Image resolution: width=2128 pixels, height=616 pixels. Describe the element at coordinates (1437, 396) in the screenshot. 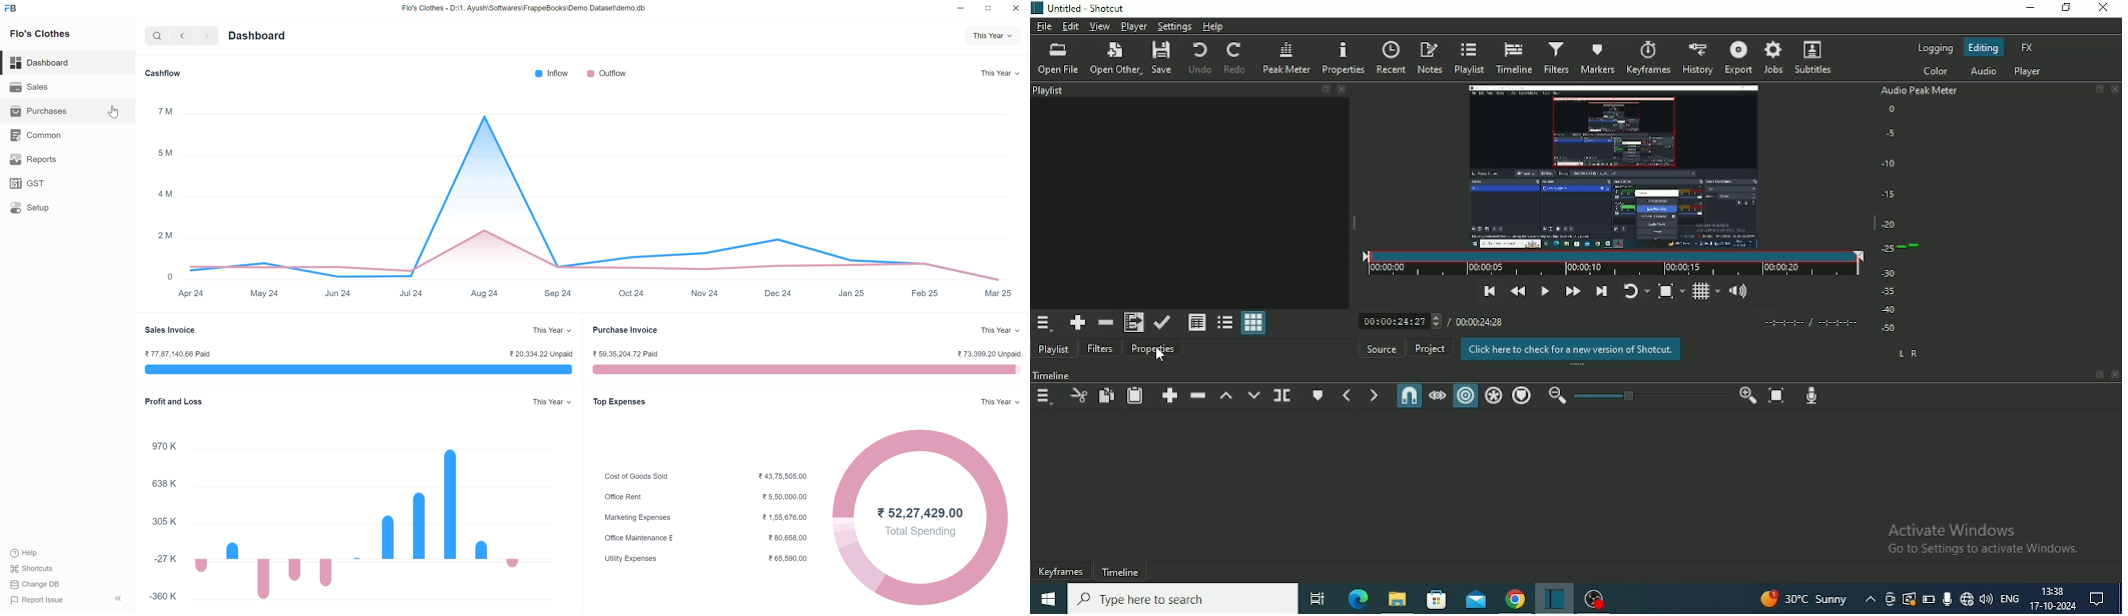

I see `Scrub while dragging` at that location.